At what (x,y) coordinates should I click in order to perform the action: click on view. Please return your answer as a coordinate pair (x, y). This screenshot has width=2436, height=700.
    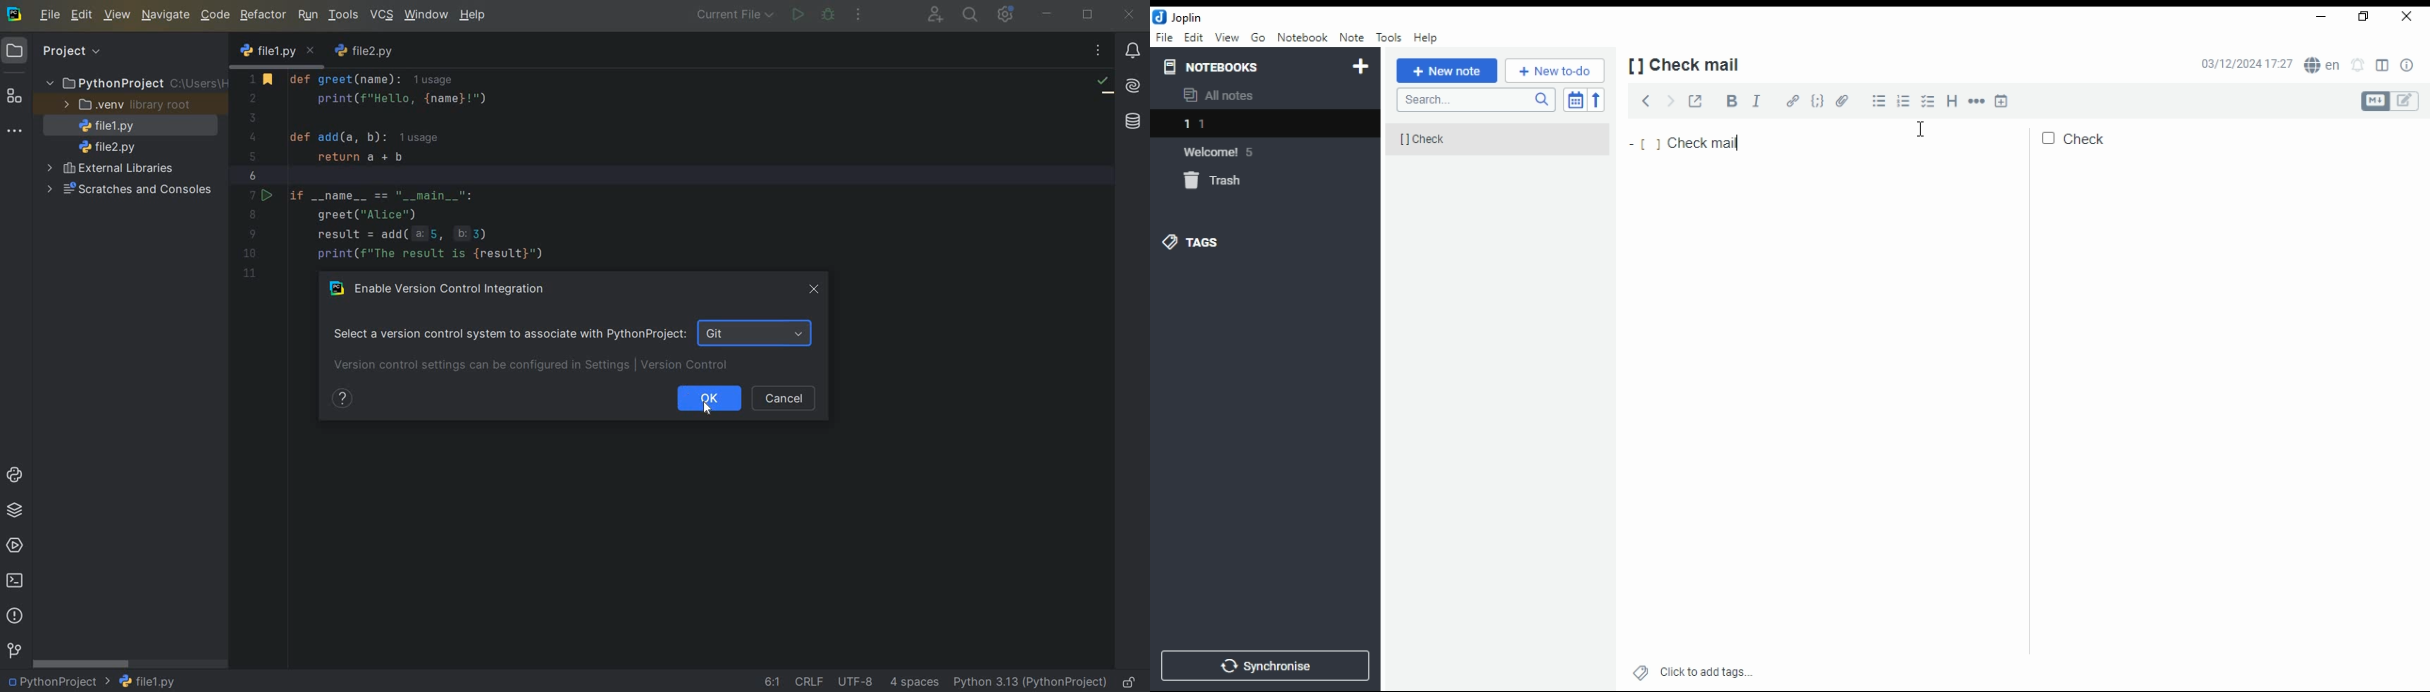
    Looking at the image, I should click on (1228, 38).